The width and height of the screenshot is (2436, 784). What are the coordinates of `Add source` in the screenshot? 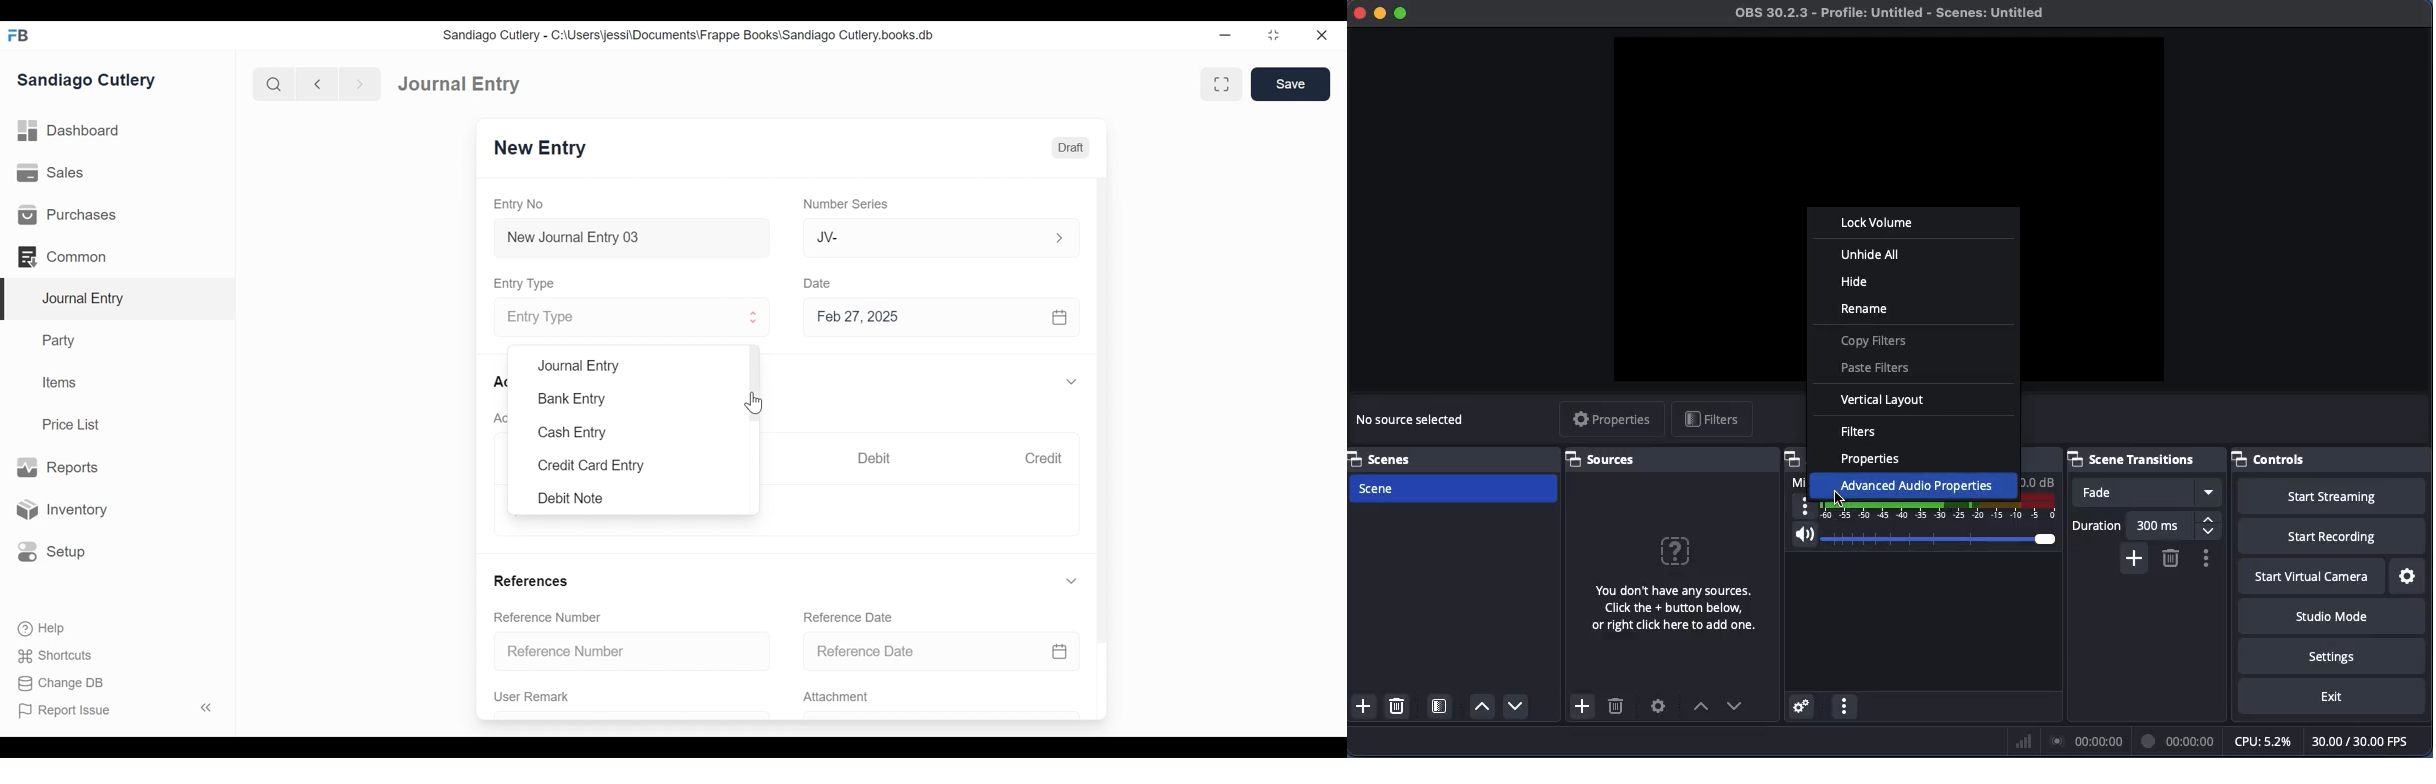 It's located at (1580, 706).